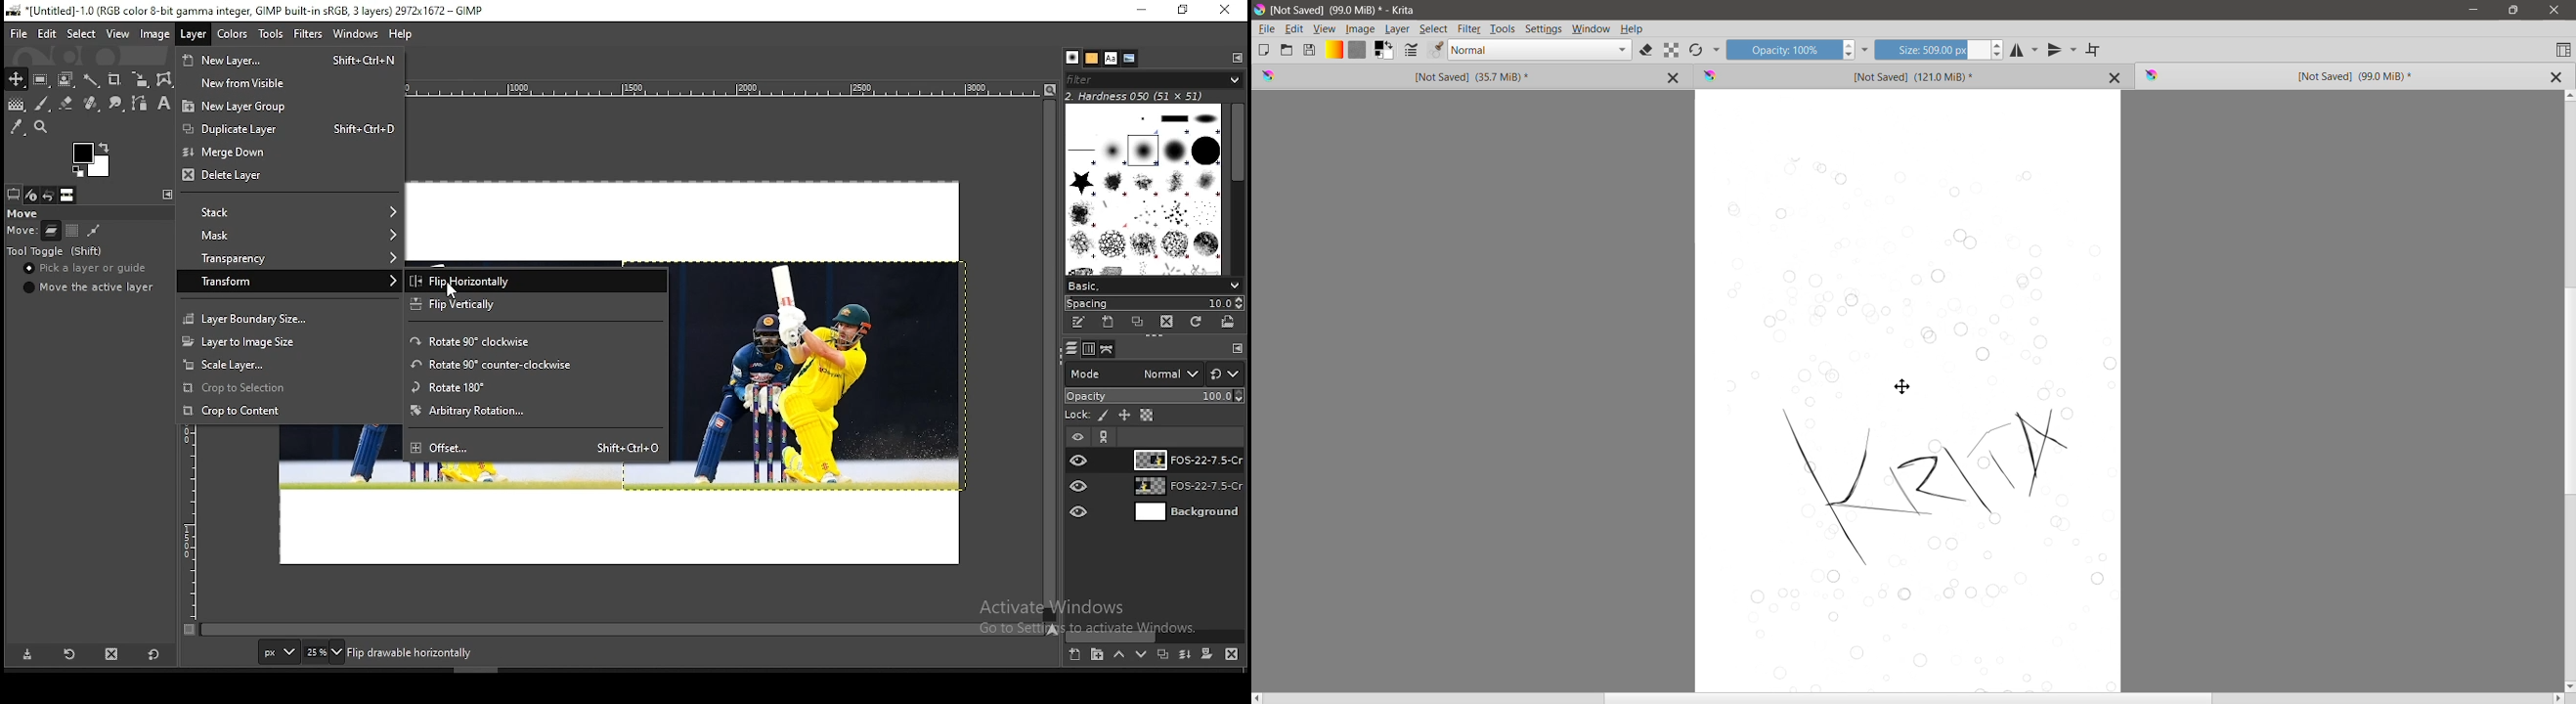  Describe the element at coordinates (274, 34) in the screenshot. I see `tools` at that location.